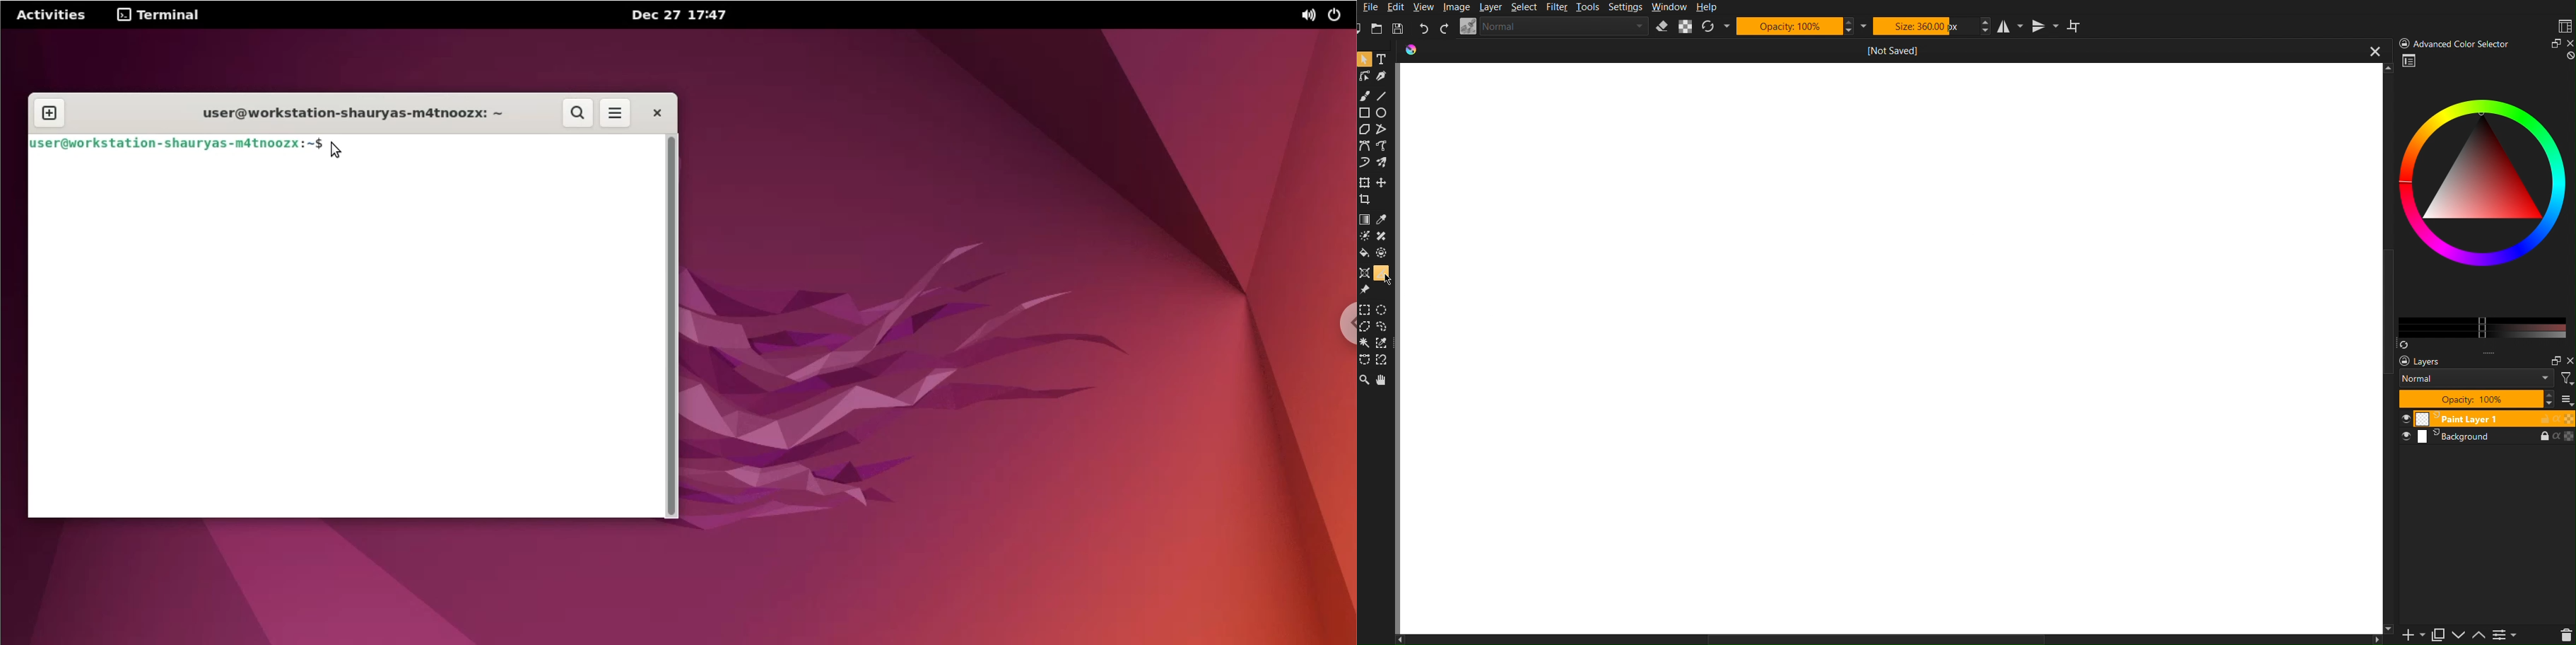 The width and height of the screenshot is (2576, 672). What do you see at coordinates (1368, 199) in the screenshot?
I see `Crop` at bounding box center [1368, 199].